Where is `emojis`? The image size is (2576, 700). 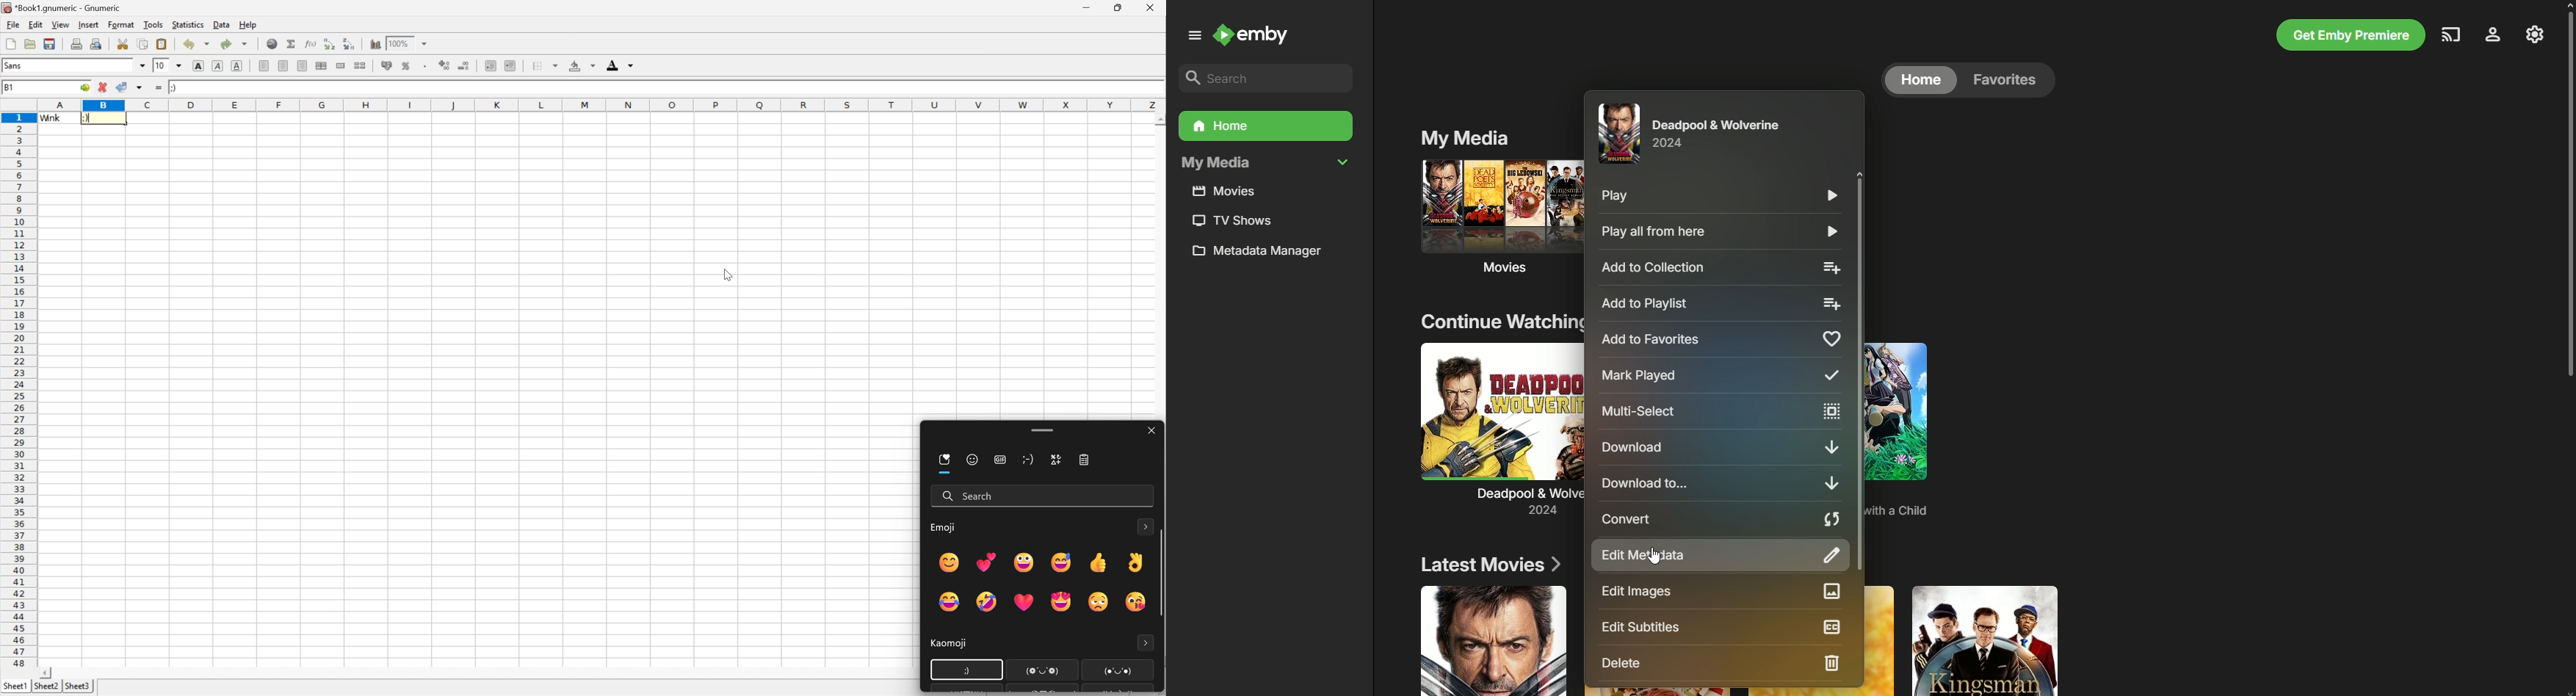 emojis is located at coordinates (1037, 578).